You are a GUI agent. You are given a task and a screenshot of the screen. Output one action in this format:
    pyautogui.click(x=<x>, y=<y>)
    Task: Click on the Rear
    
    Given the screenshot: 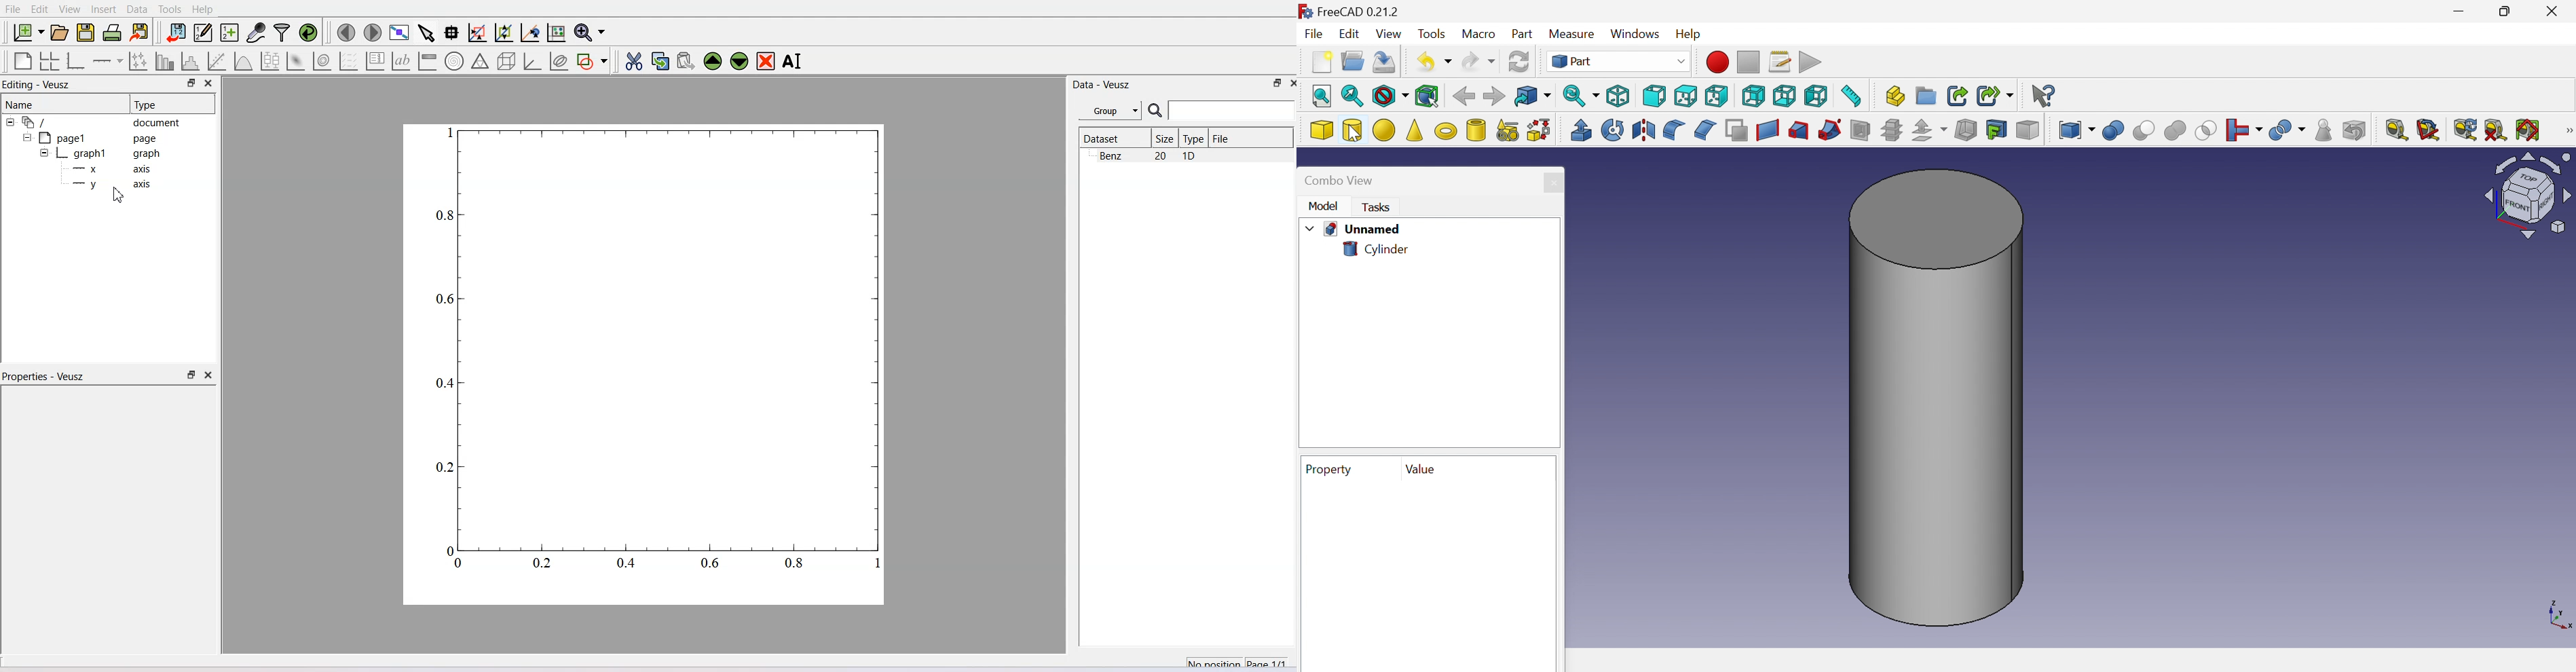 What is the action you would take?
    pyautogui.click(x=1755, y=95)
    